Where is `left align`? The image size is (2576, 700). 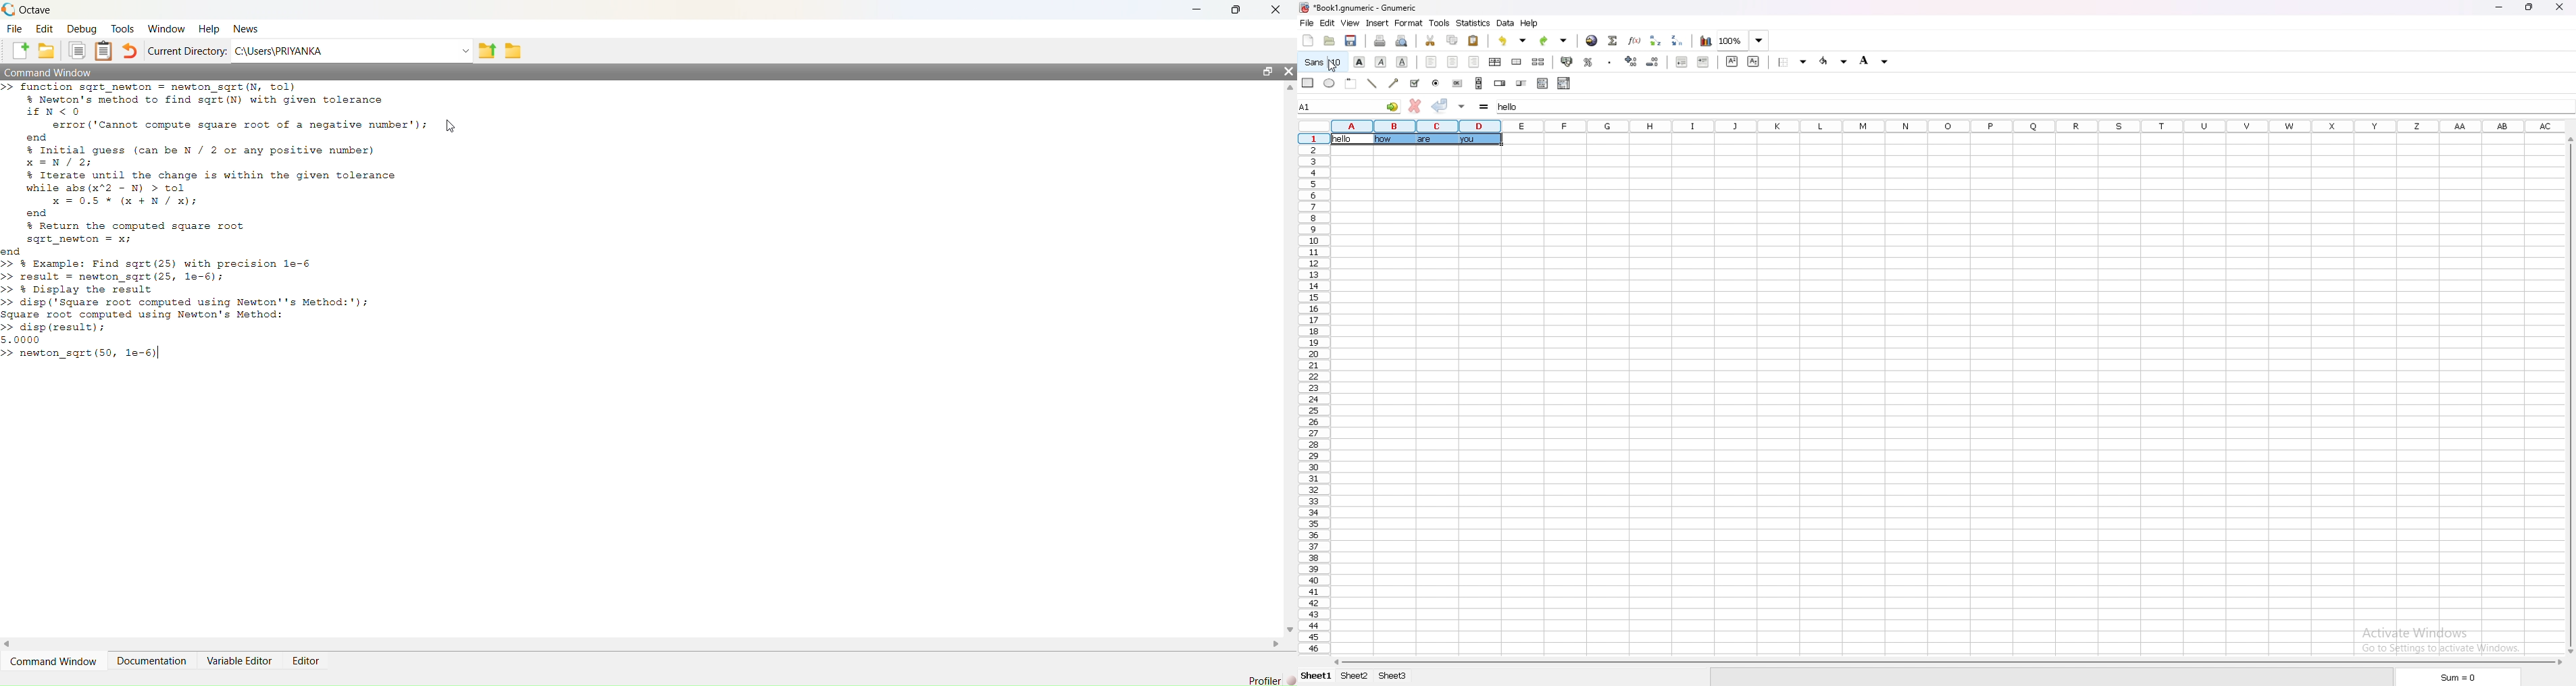 left align is located at coordinates (1432, 62).